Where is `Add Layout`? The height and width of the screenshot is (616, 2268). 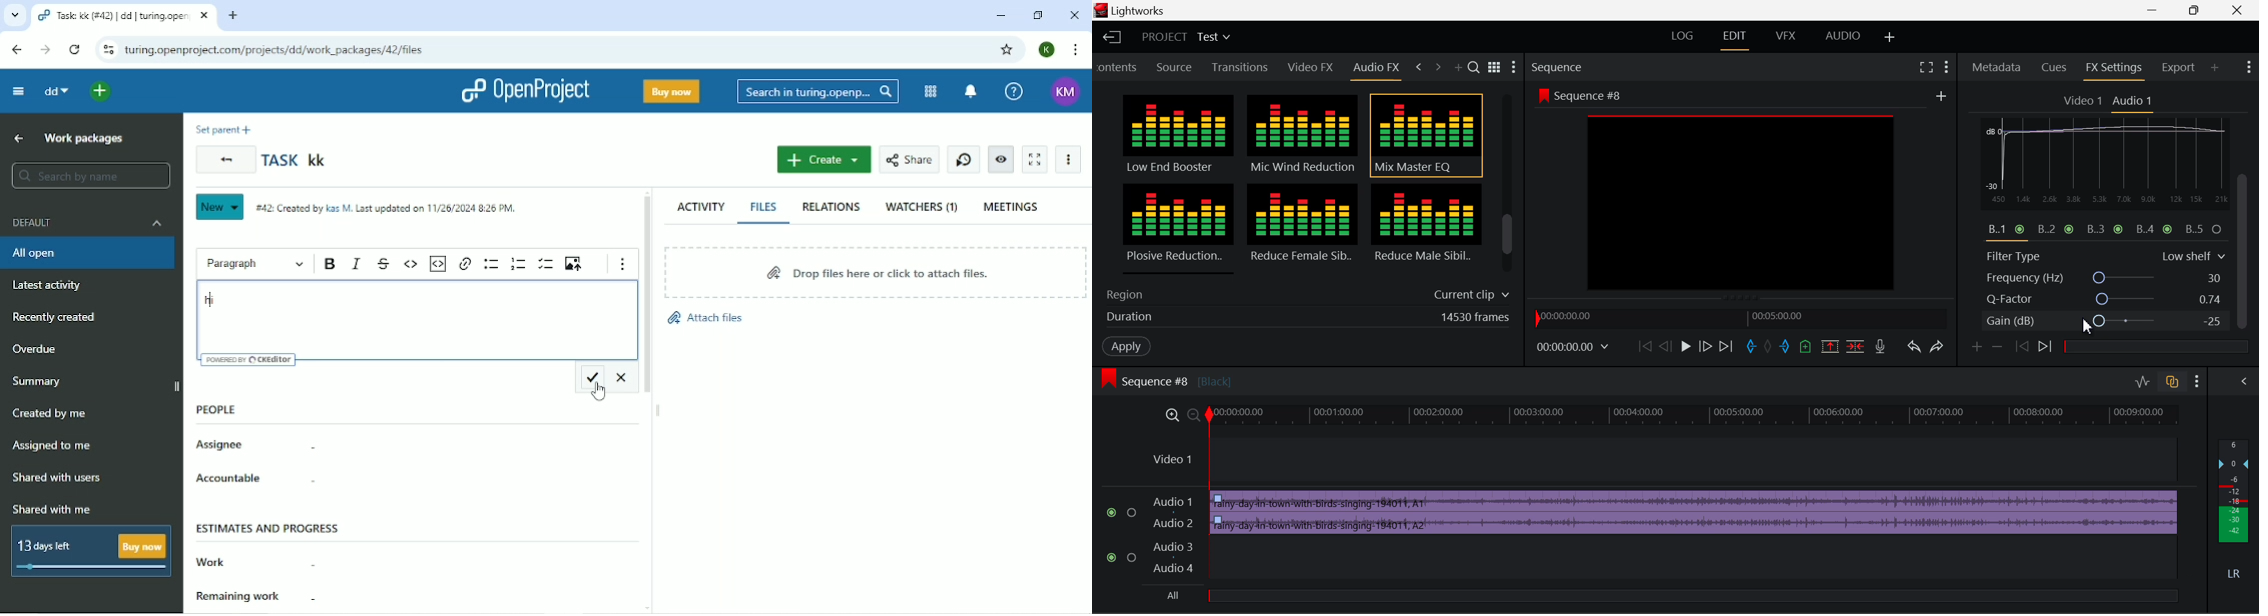 Add Layout is located at coordinates (1888, 36).